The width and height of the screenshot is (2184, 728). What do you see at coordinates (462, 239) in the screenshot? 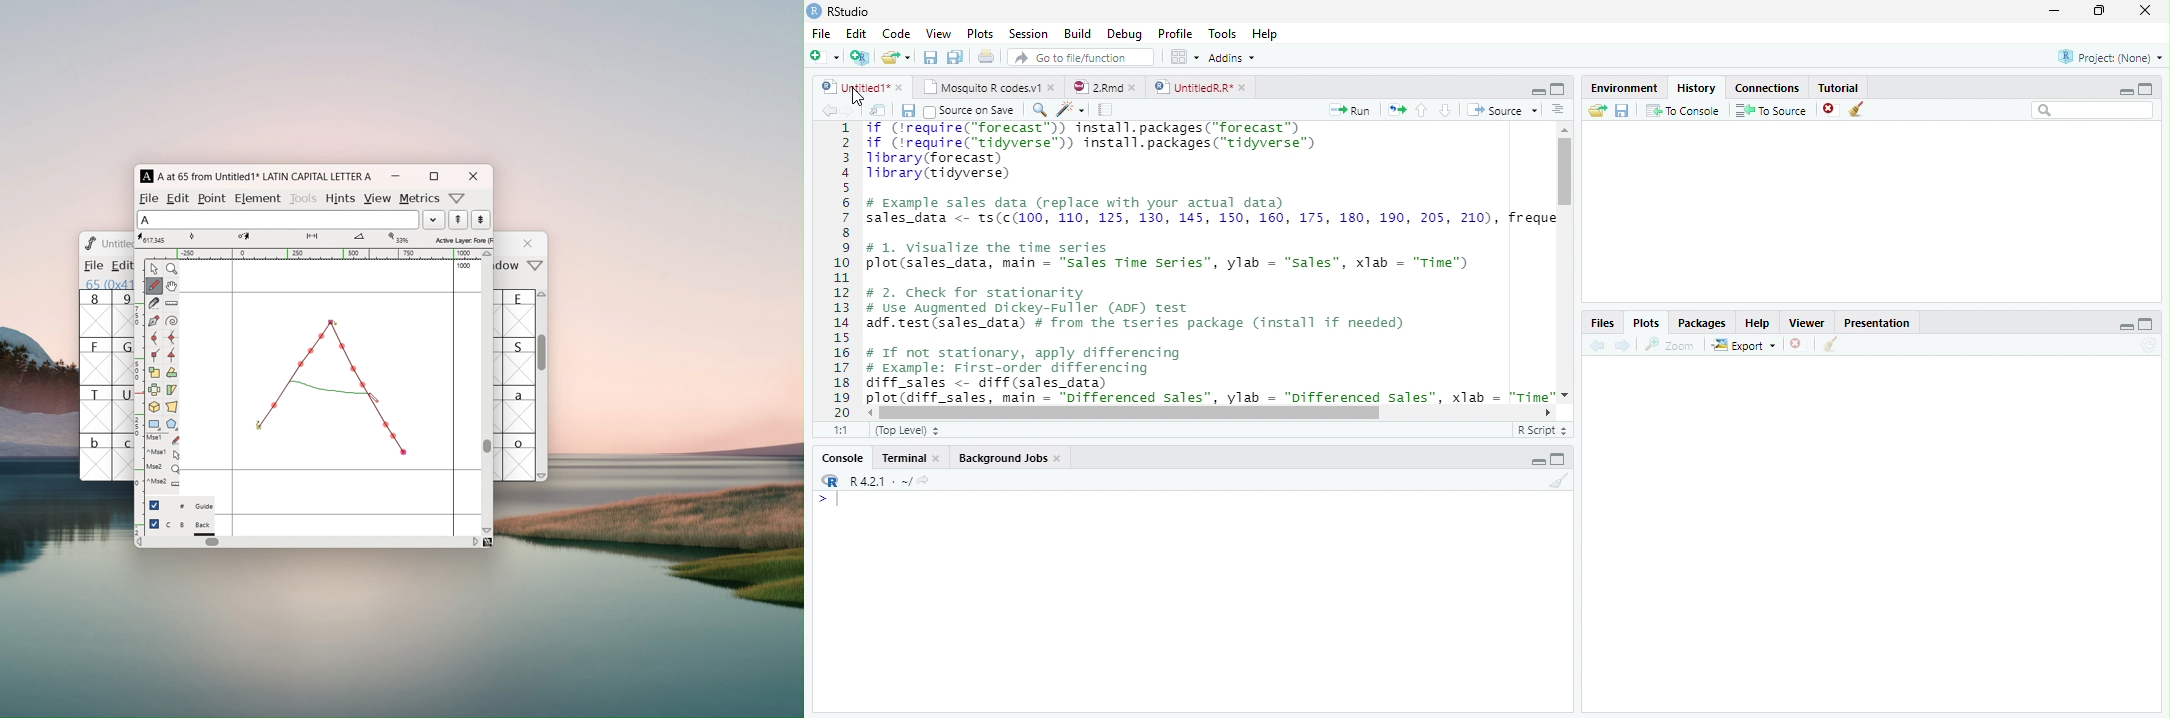
I see `selected layer` at bounding box center [462, 239].